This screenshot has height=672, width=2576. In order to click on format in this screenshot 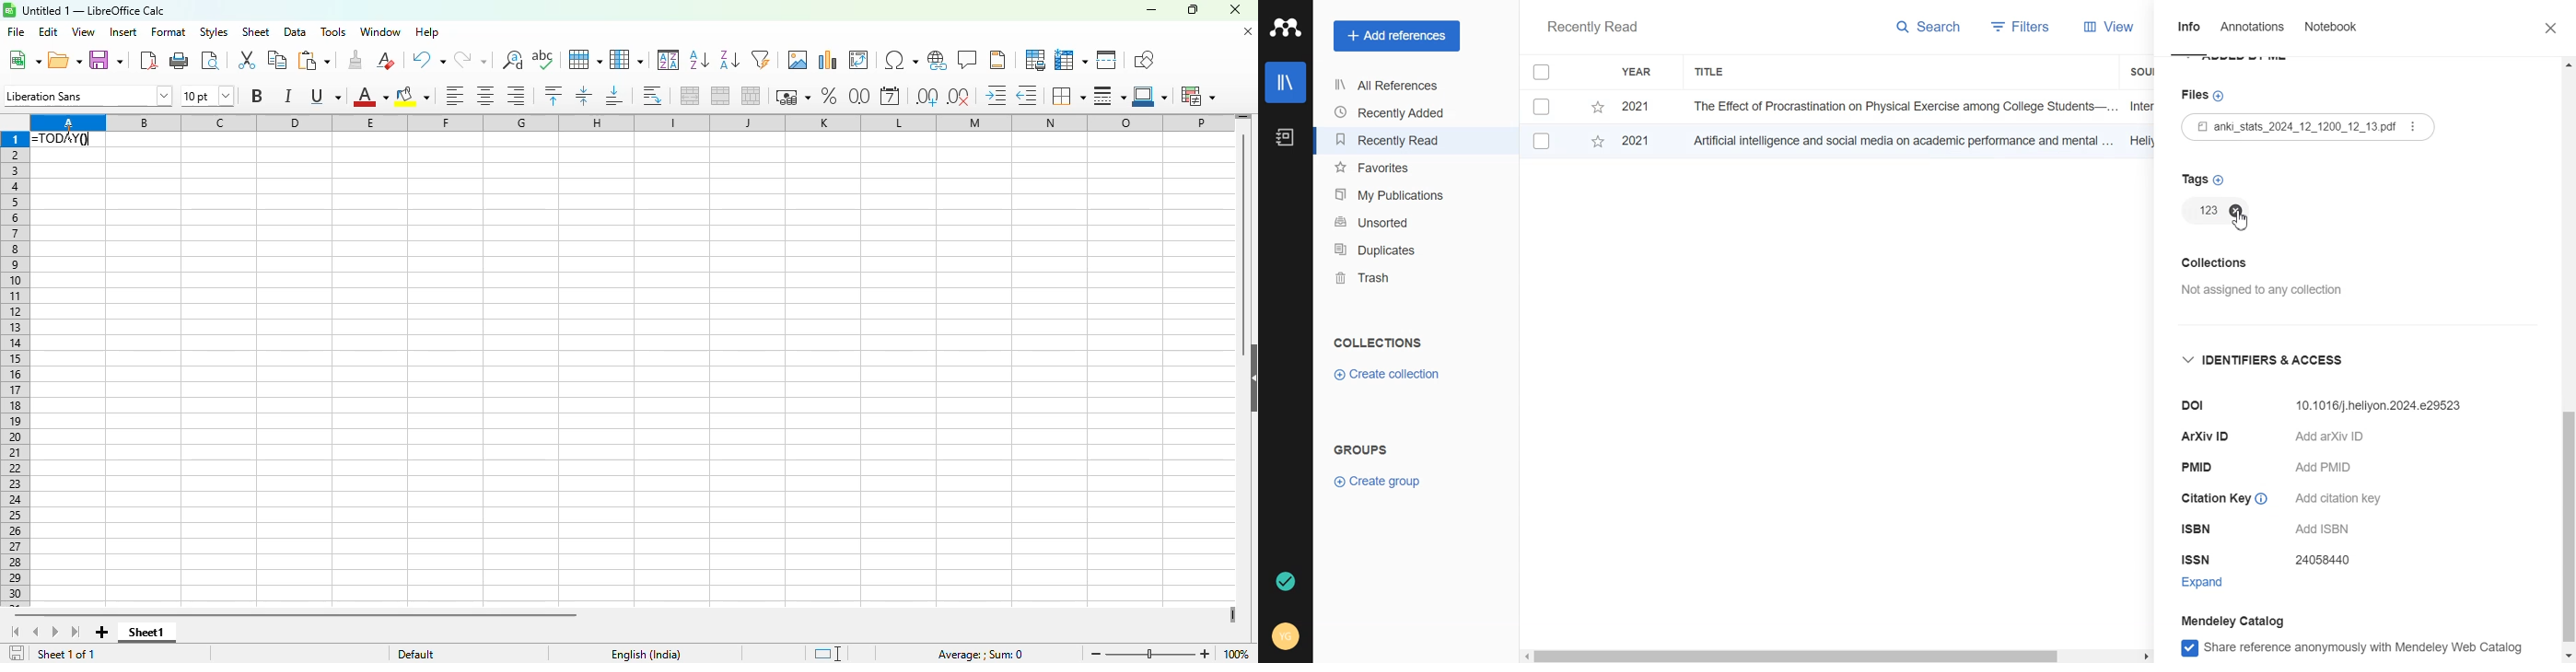, I will do `click(169, 32)`.